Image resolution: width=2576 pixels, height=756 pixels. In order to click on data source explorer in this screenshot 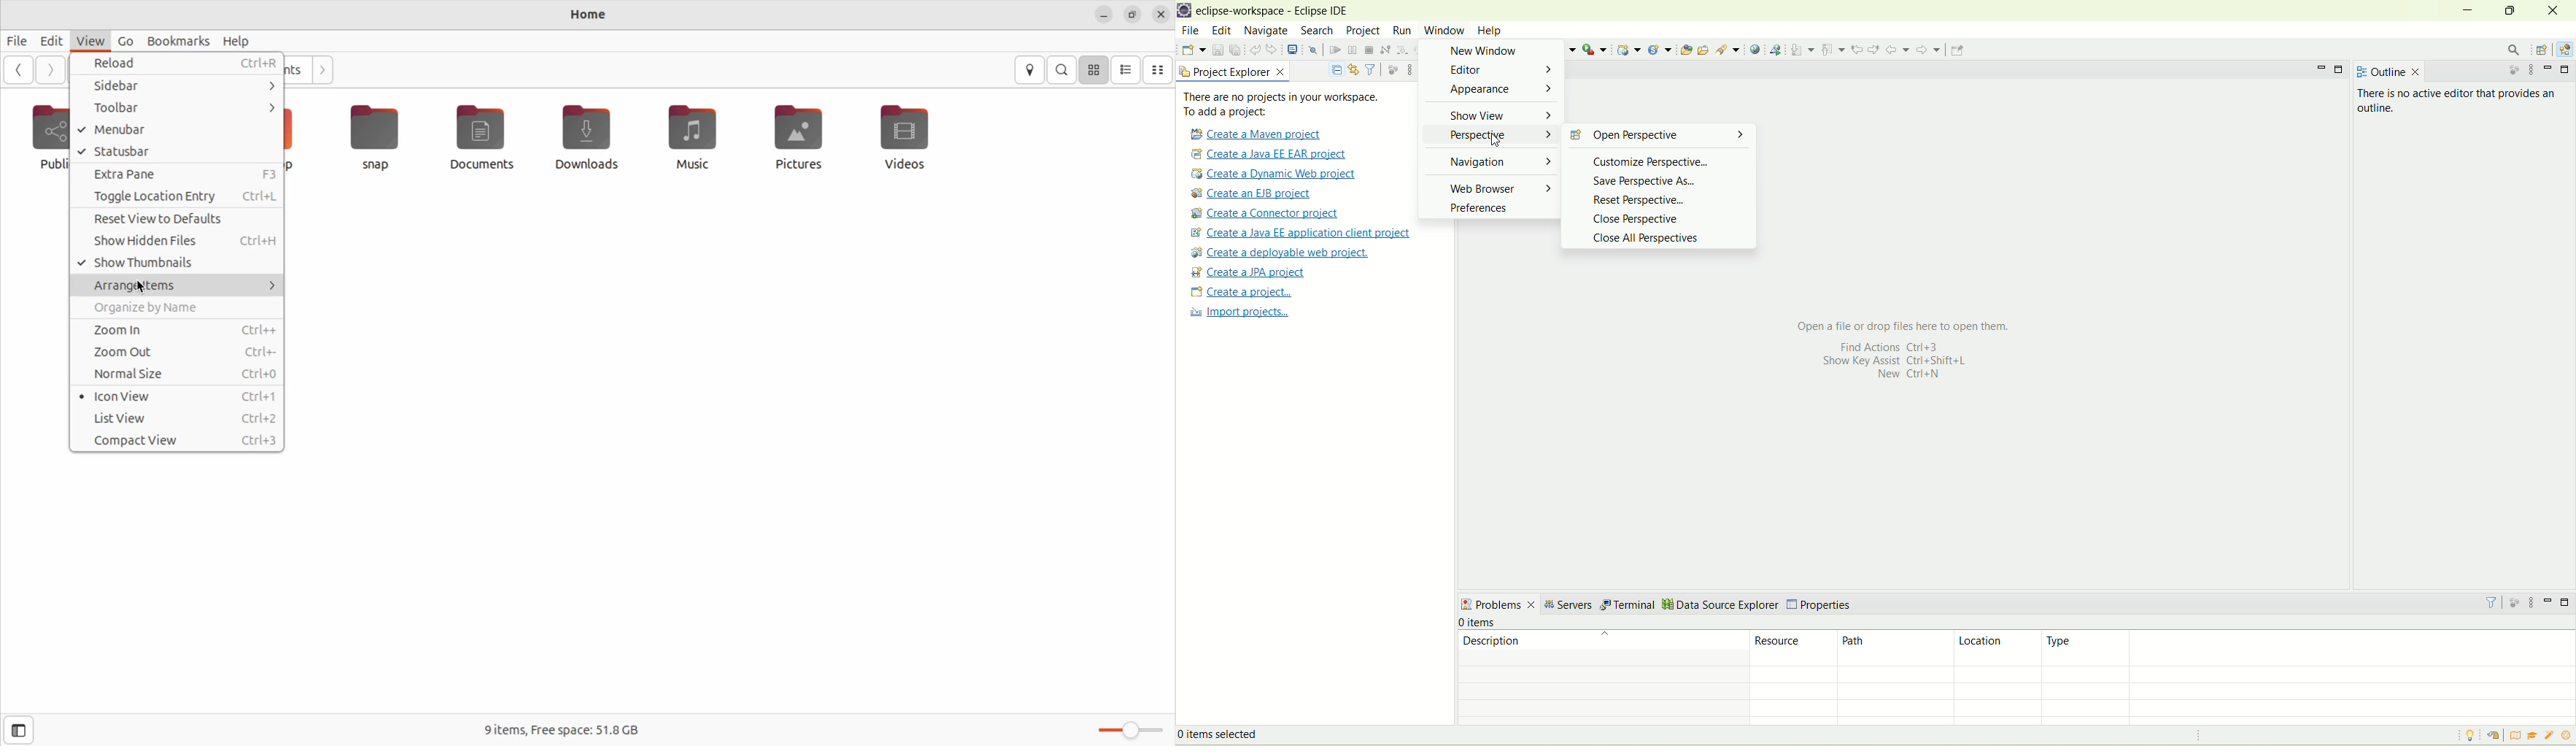, I will do `click(1720, 604)`.